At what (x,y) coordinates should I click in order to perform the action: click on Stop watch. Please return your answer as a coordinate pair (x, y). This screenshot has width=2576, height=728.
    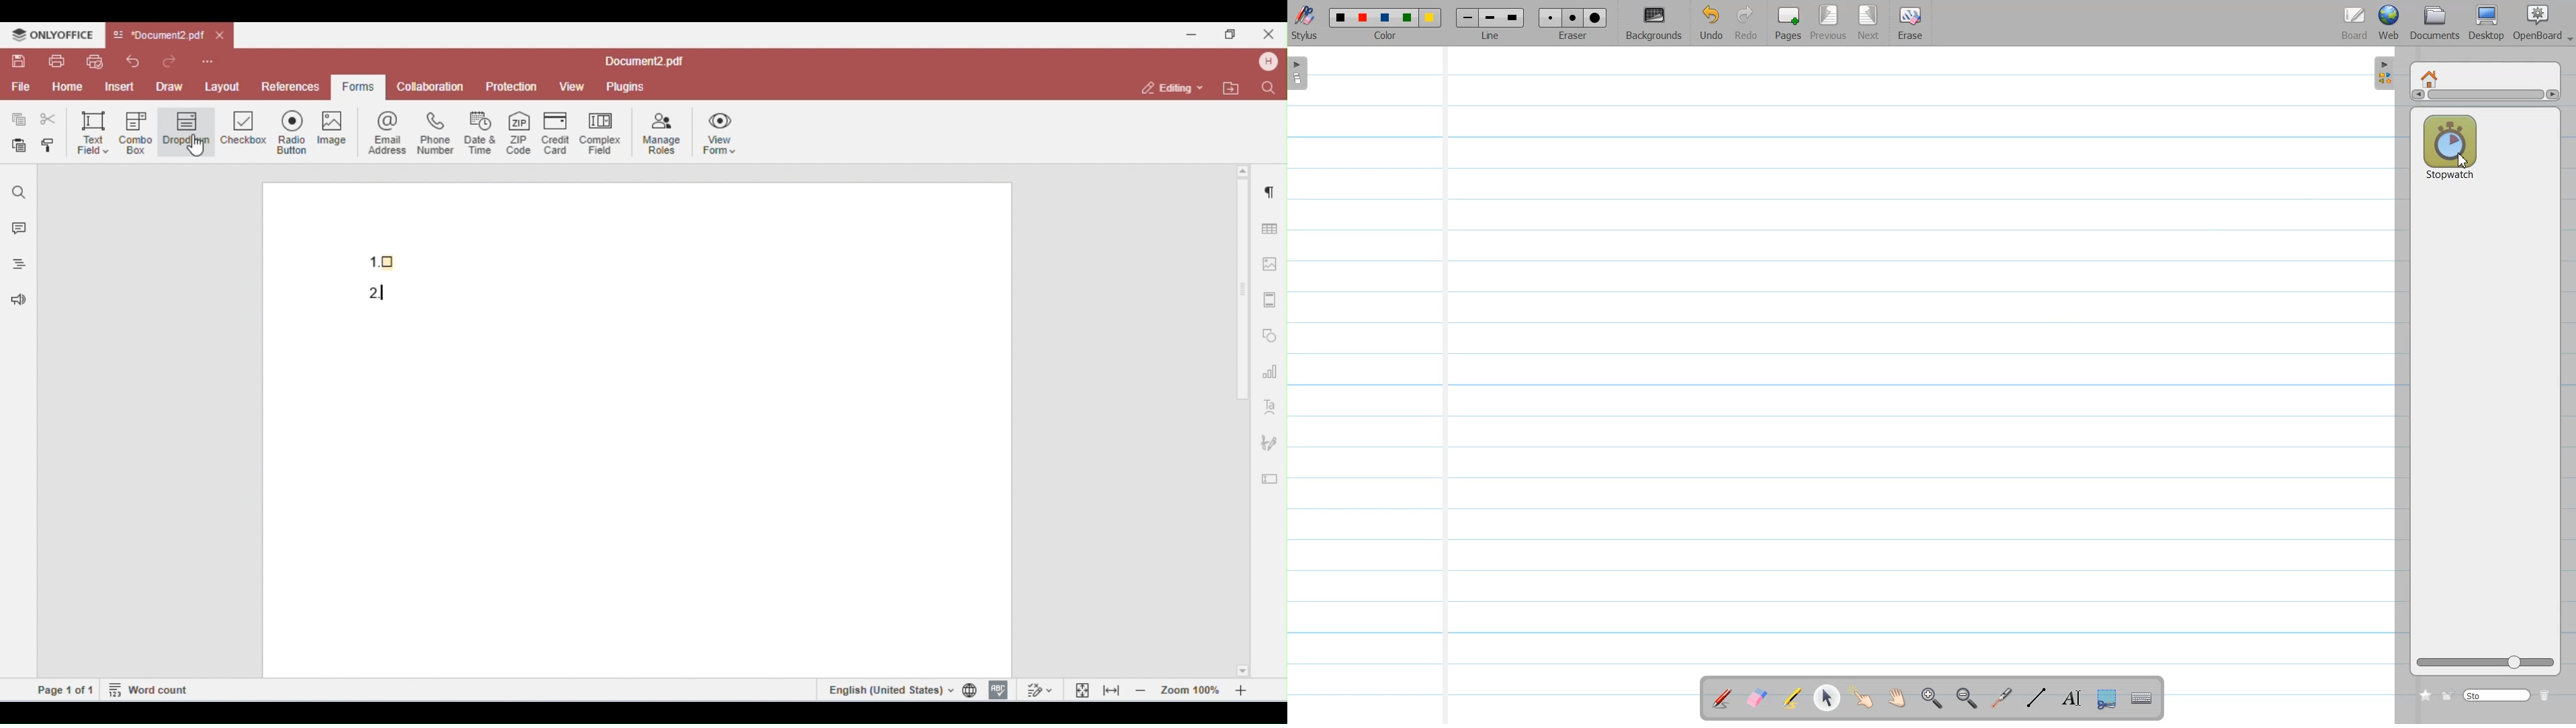
    Looking at the image, I should click on (2450, 146).